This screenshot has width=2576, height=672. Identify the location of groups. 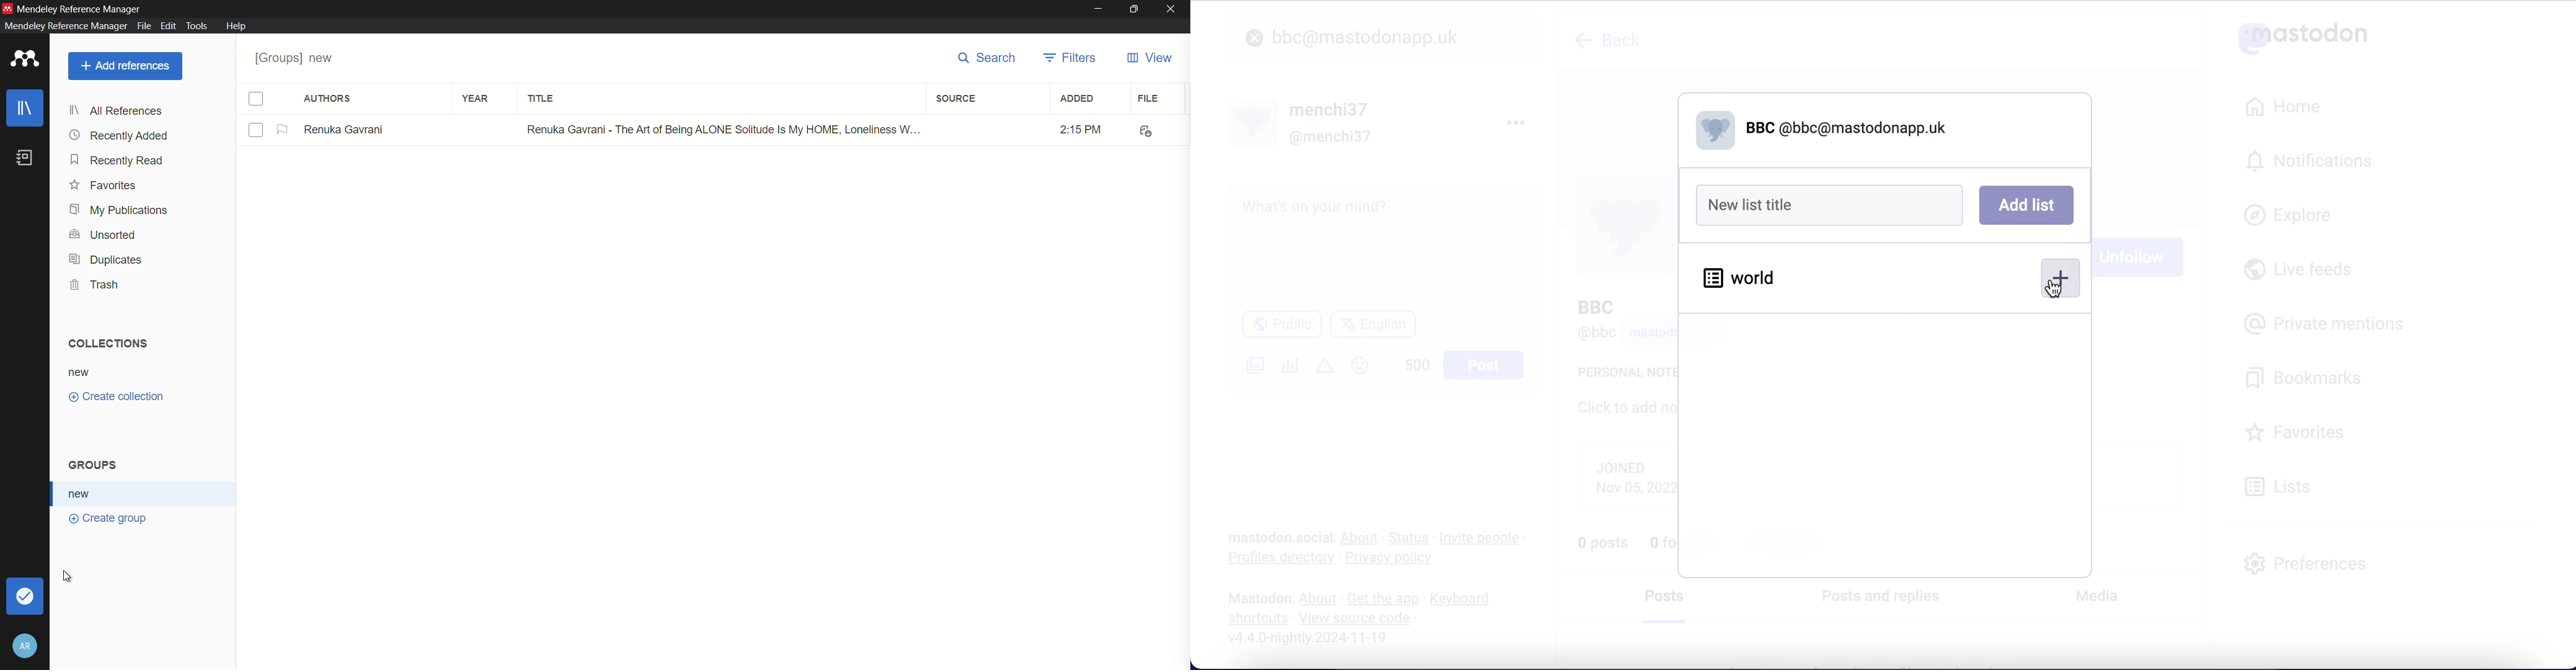
(95, 463).